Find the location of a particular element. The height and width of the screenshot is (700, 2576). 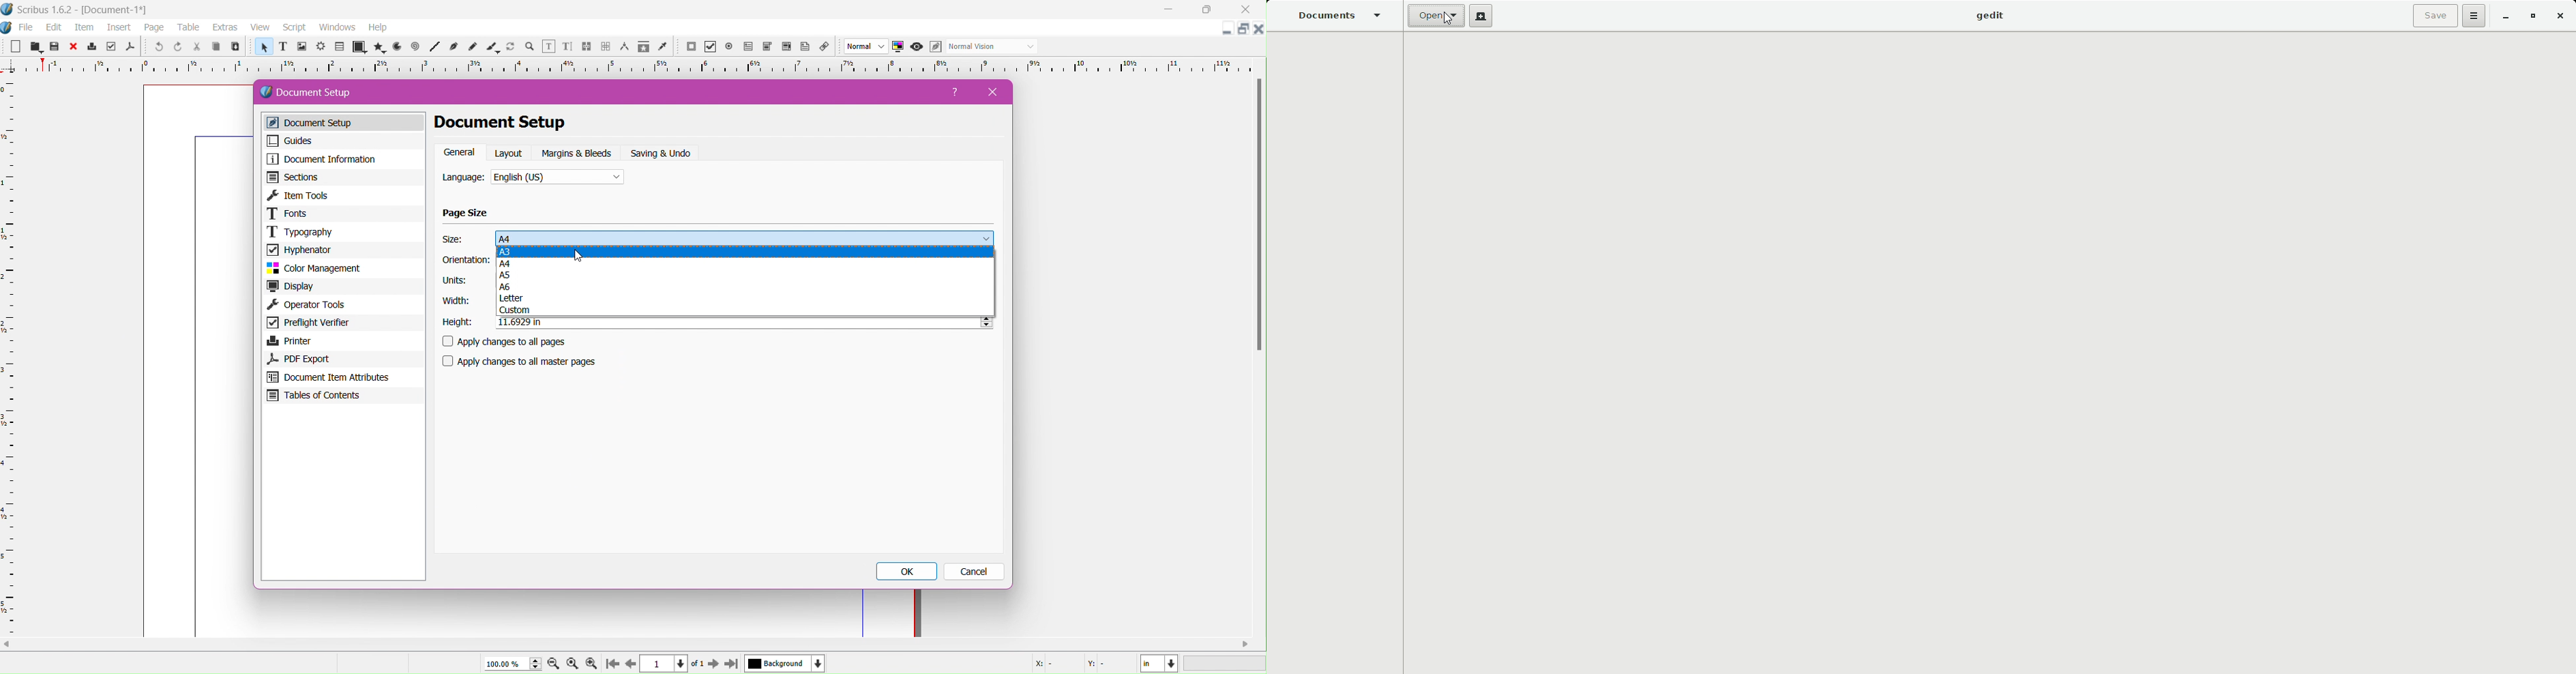

Guides is located at coordinates (341, 141).